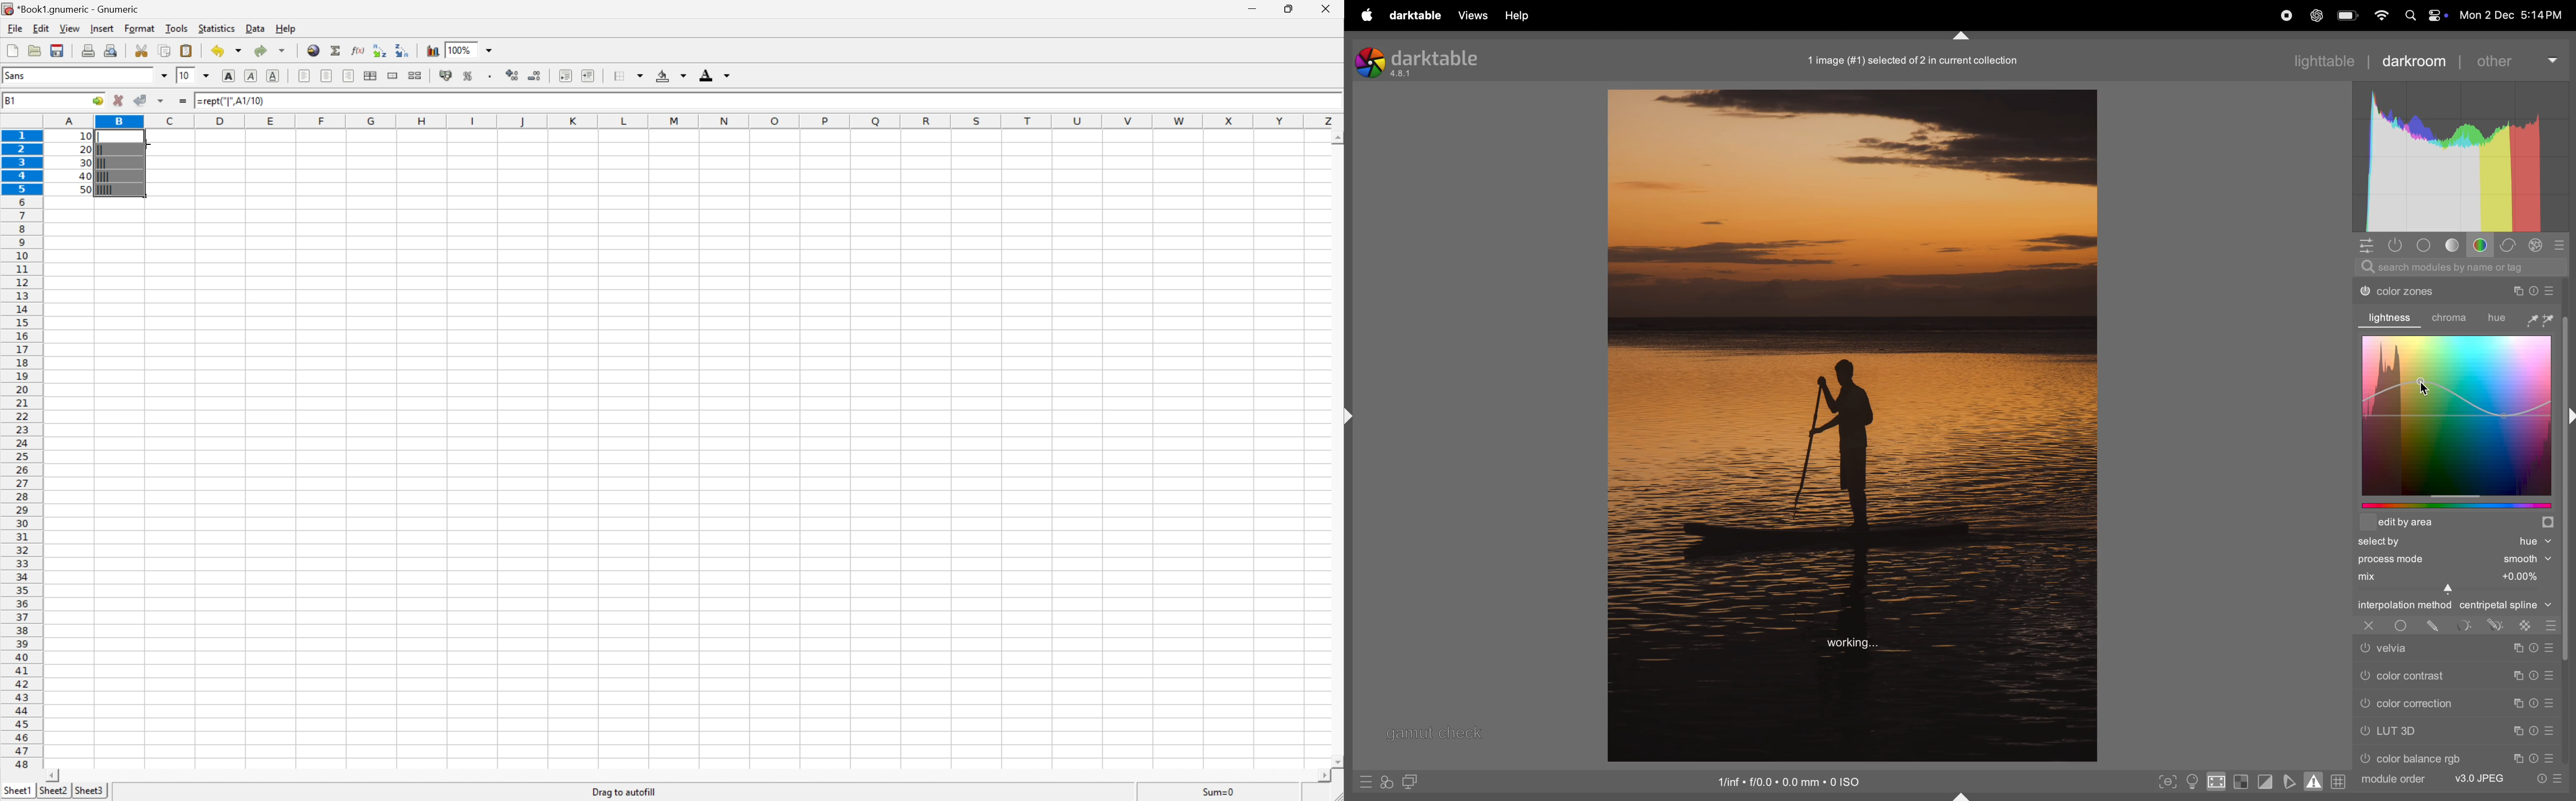 This screenshot has height=812, width=2576. What do you see at coordinates (86, 150) in the screenshot?
I see `20` at bounding box center [86, 150].